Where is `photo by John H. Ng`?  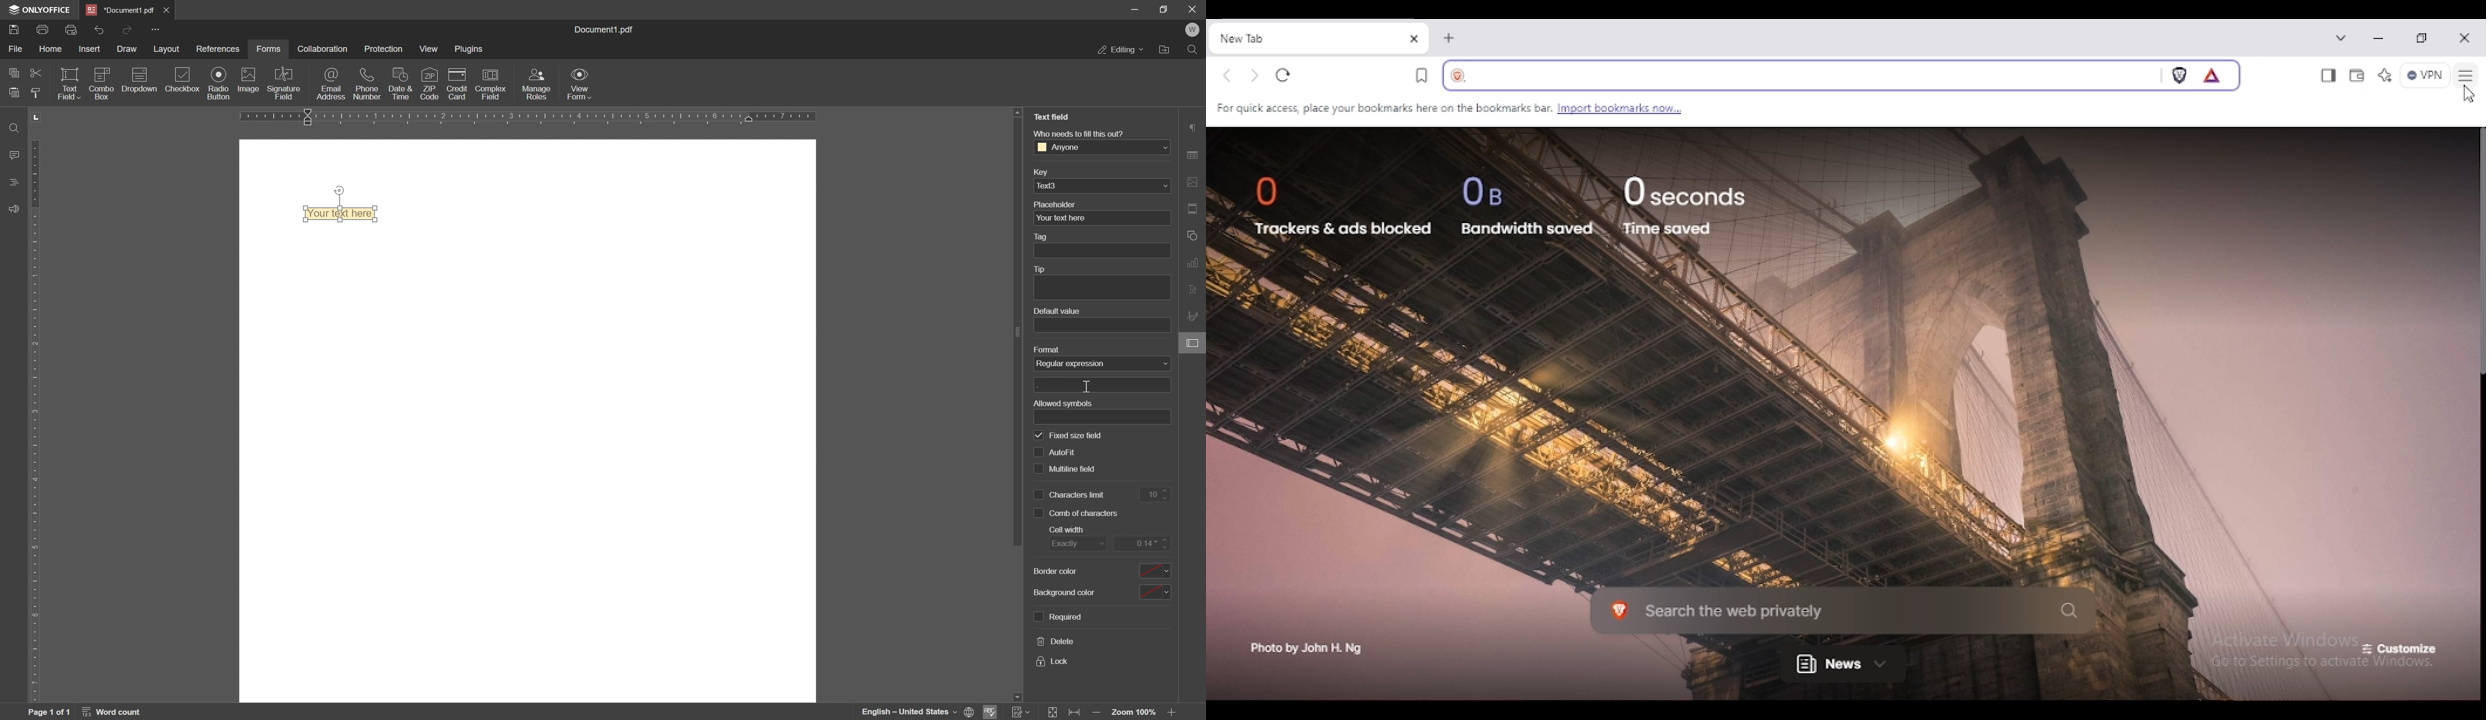 photo by John H. Ng is located at coordinates (1308, 649).